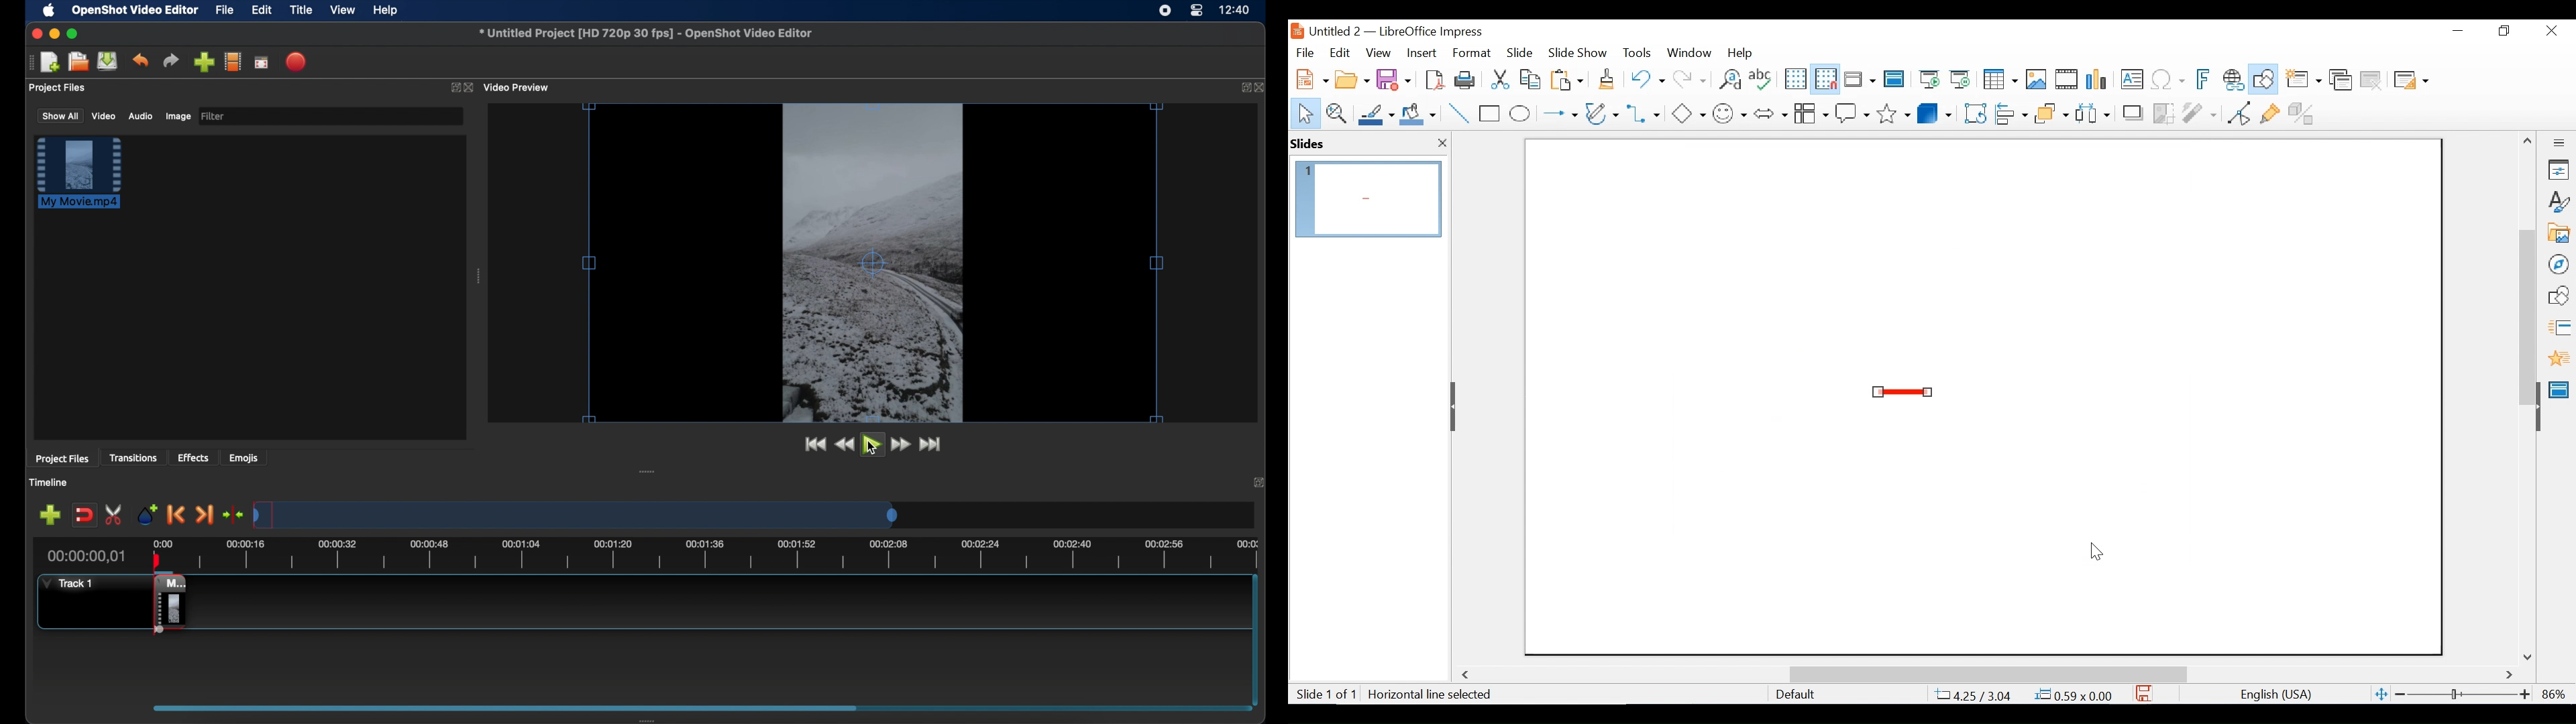 The image size is (2576, 728). What do you see at coordinates (66, 583) in the screenshot?
I see `track 1` at bounding box center [66, 583].